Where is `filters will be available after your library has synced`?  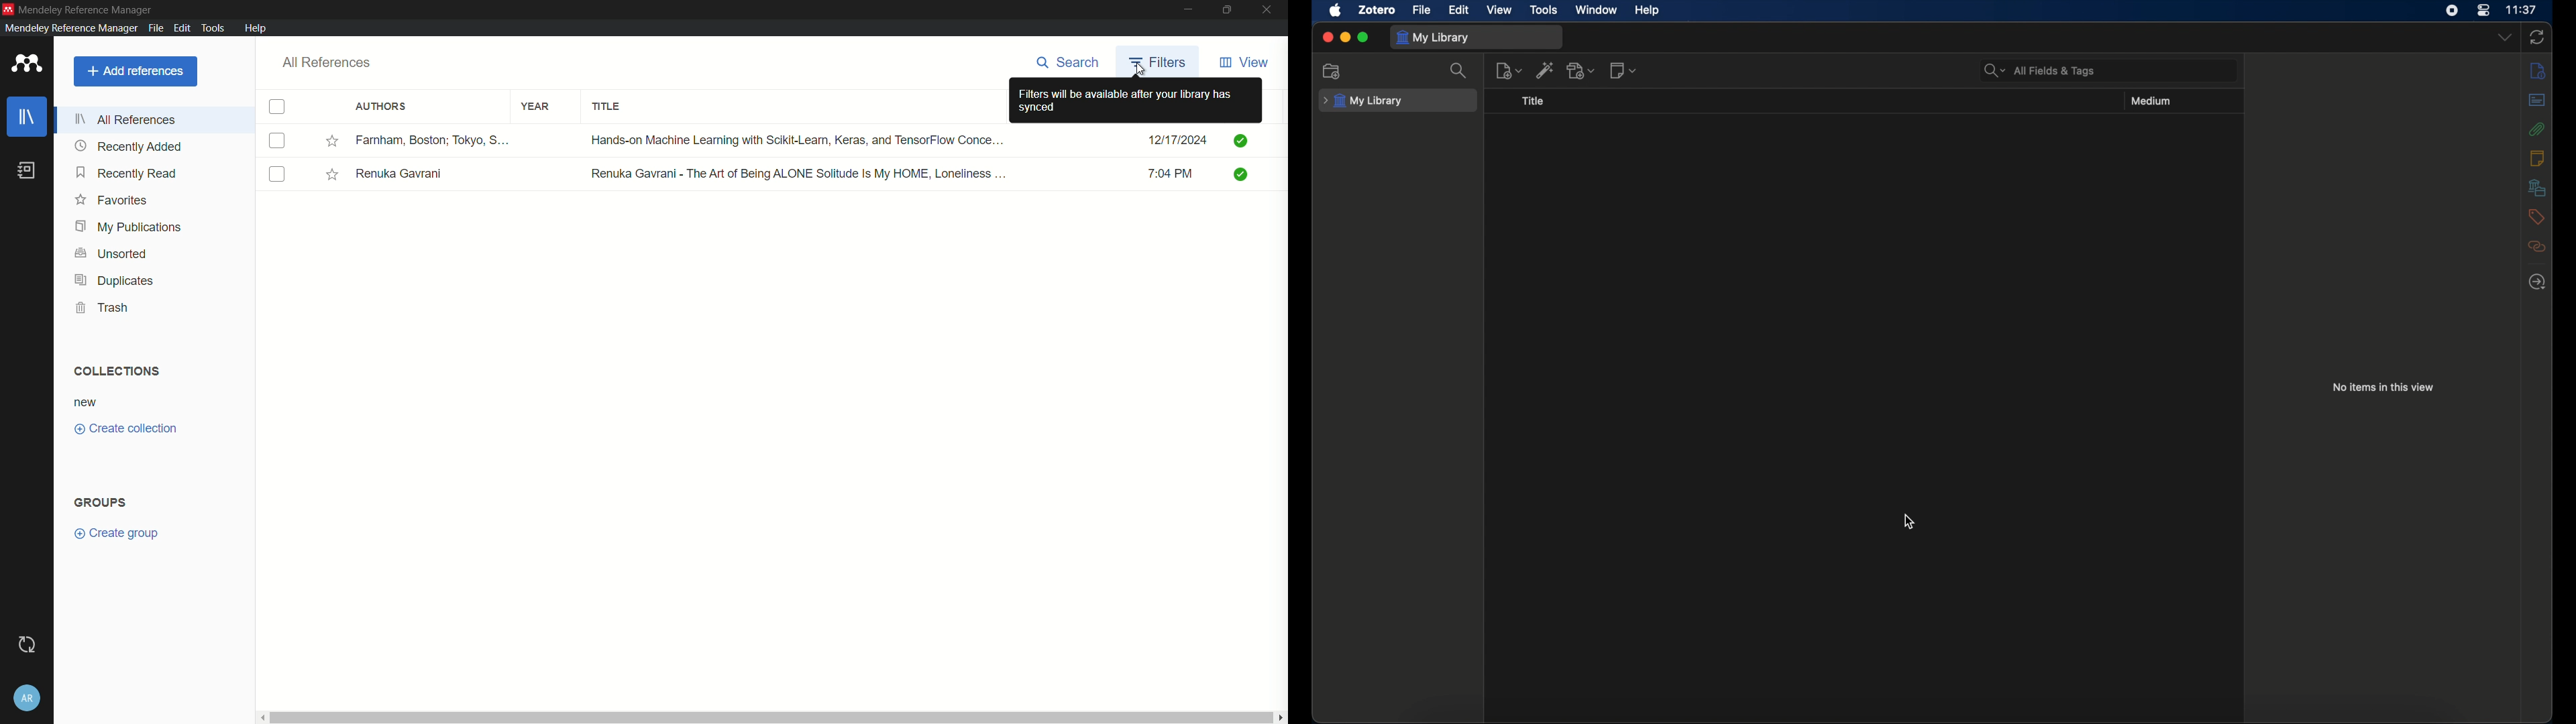
filters will be available after your library has synced is located at coordinates (1136, 101).